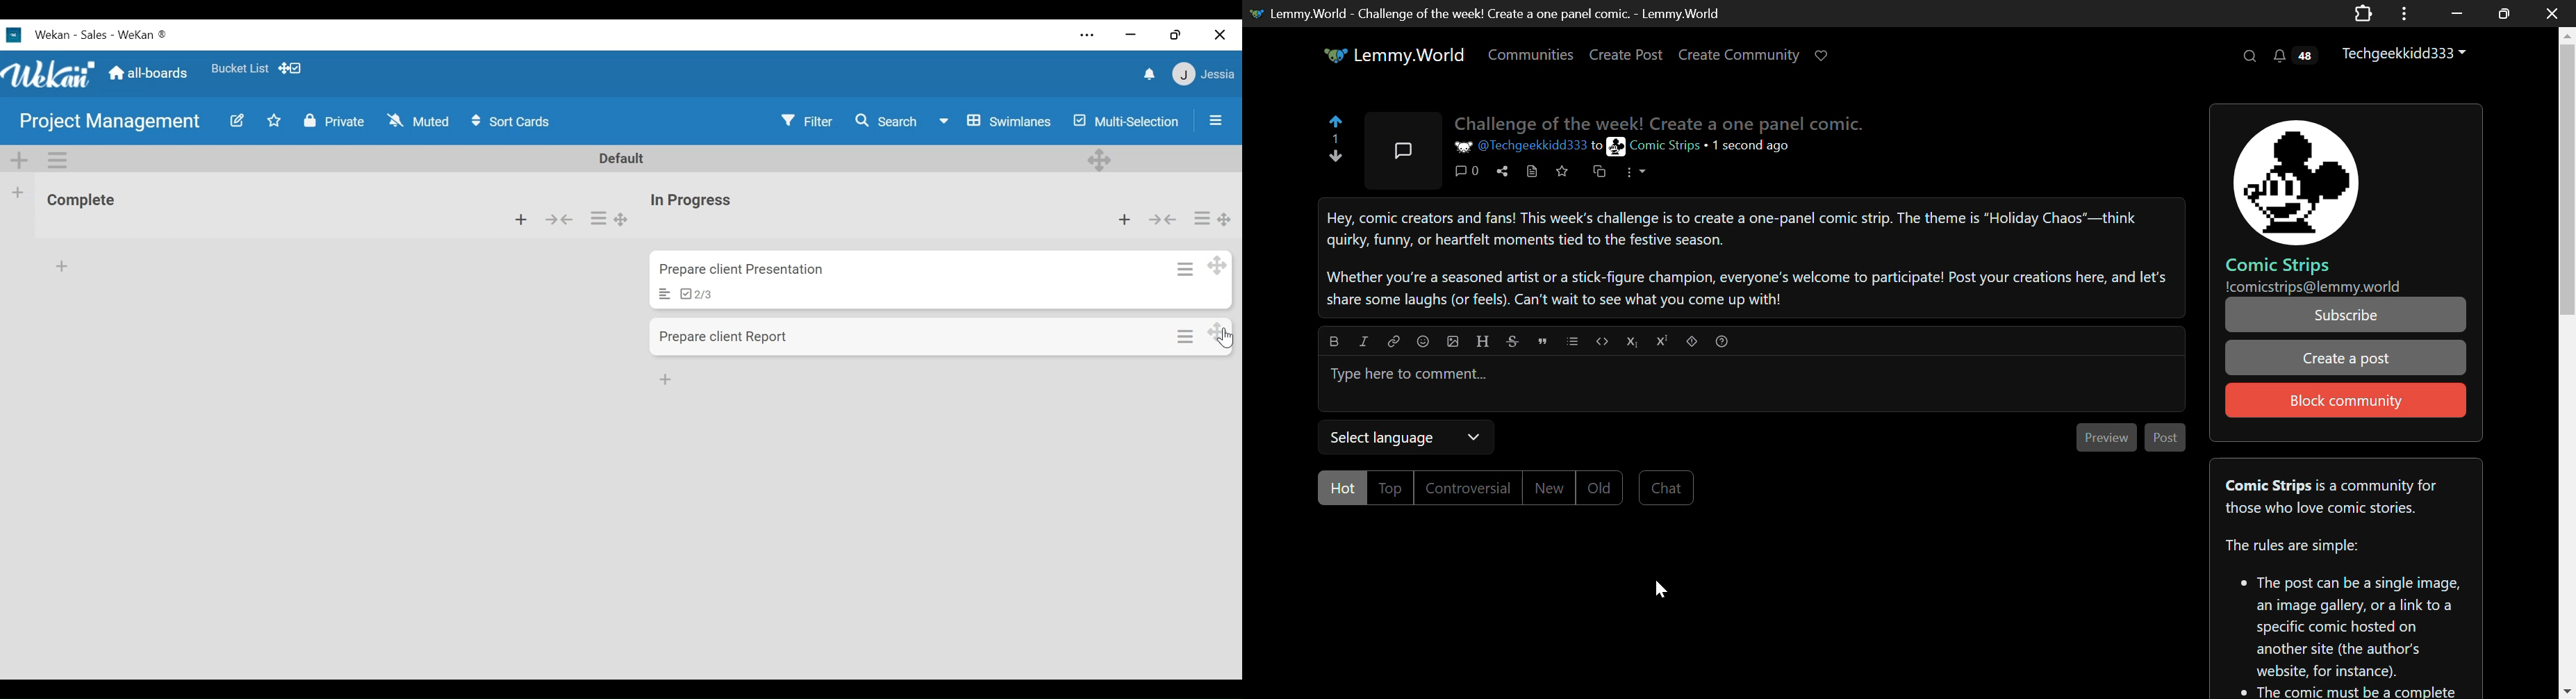  I want to click on Donate to Lemmy, so click(1822, 56).